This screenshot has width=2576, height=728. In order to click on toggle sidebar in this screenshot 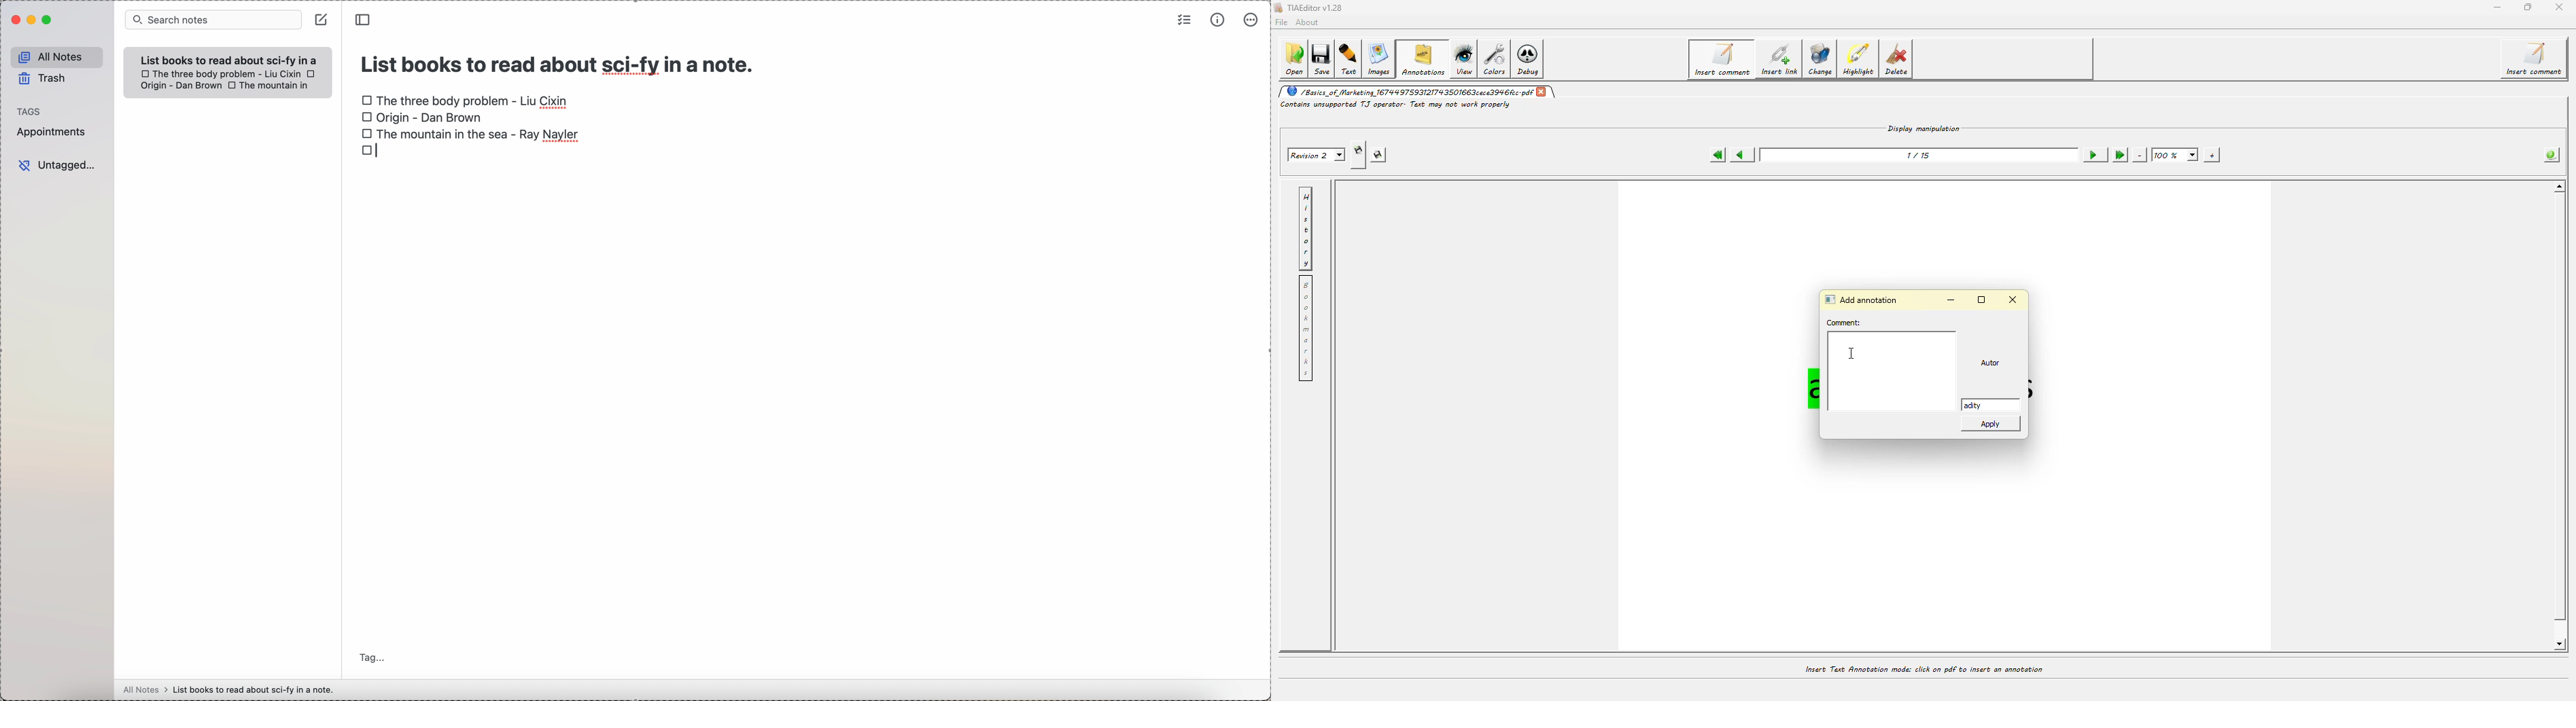, I will do `click(364, 19)`.